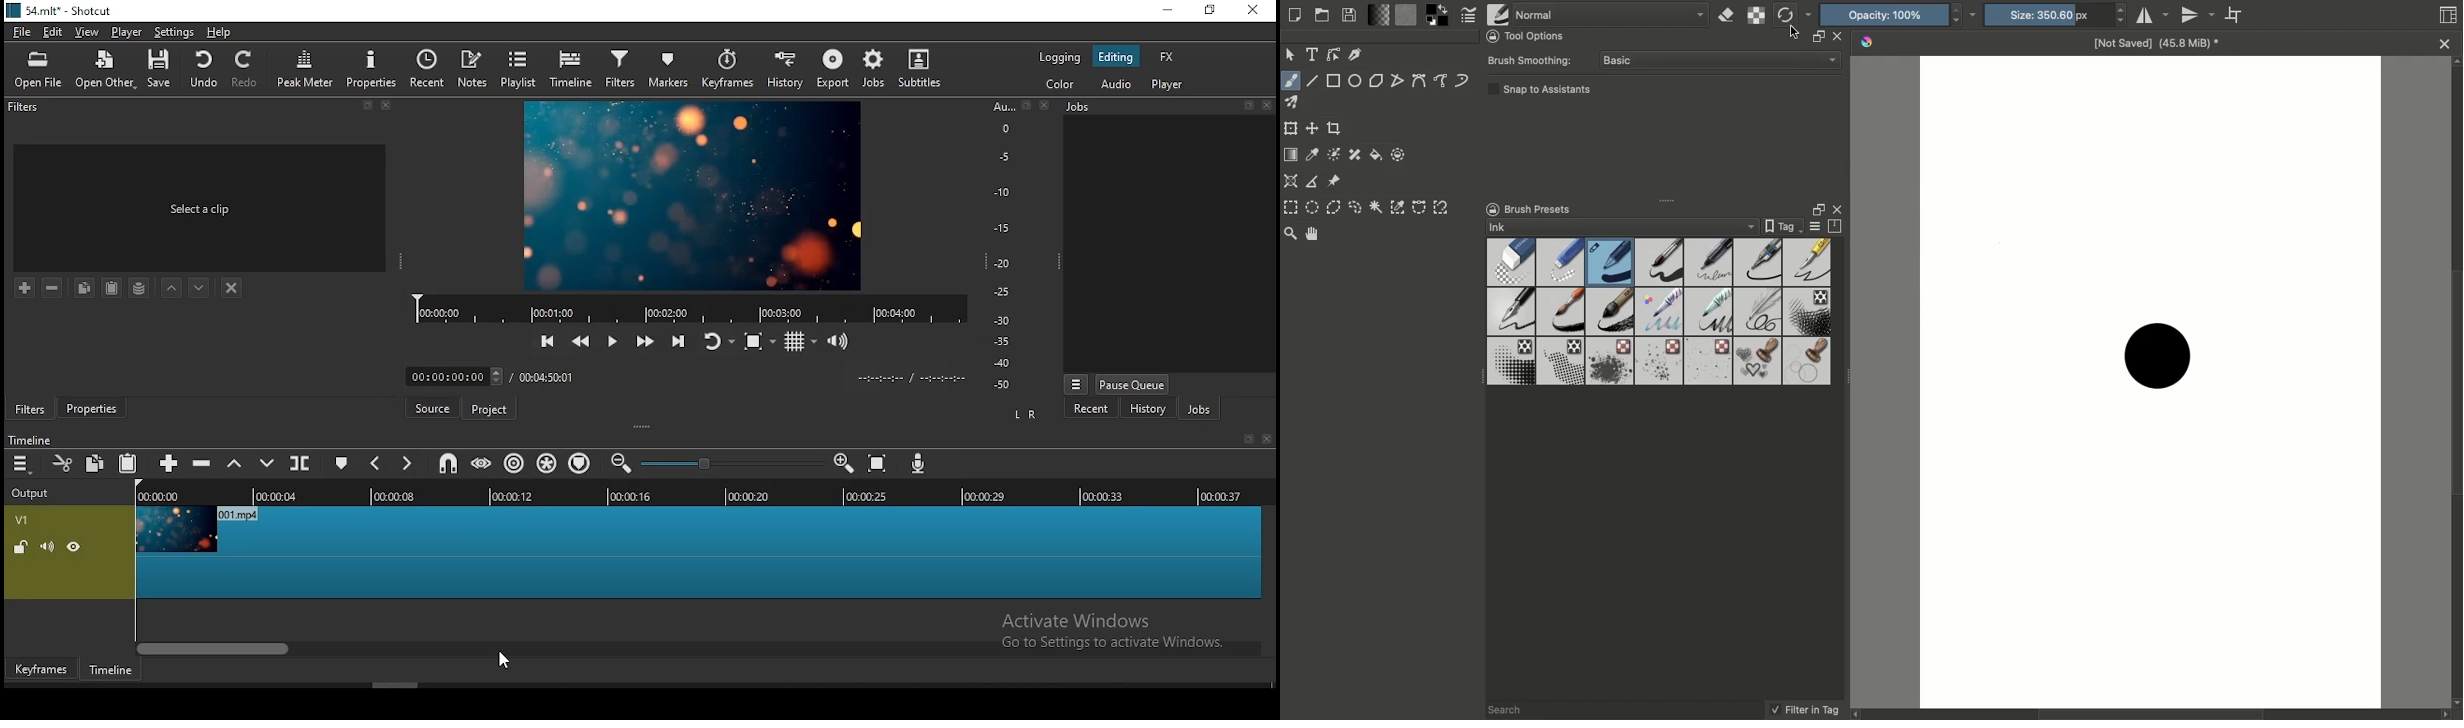 The width and height of the screenshot is (2464, 728). What do you see at coordinates (63, 463) in the screenshot?
I see `cut` at bounding box center [63, 463].